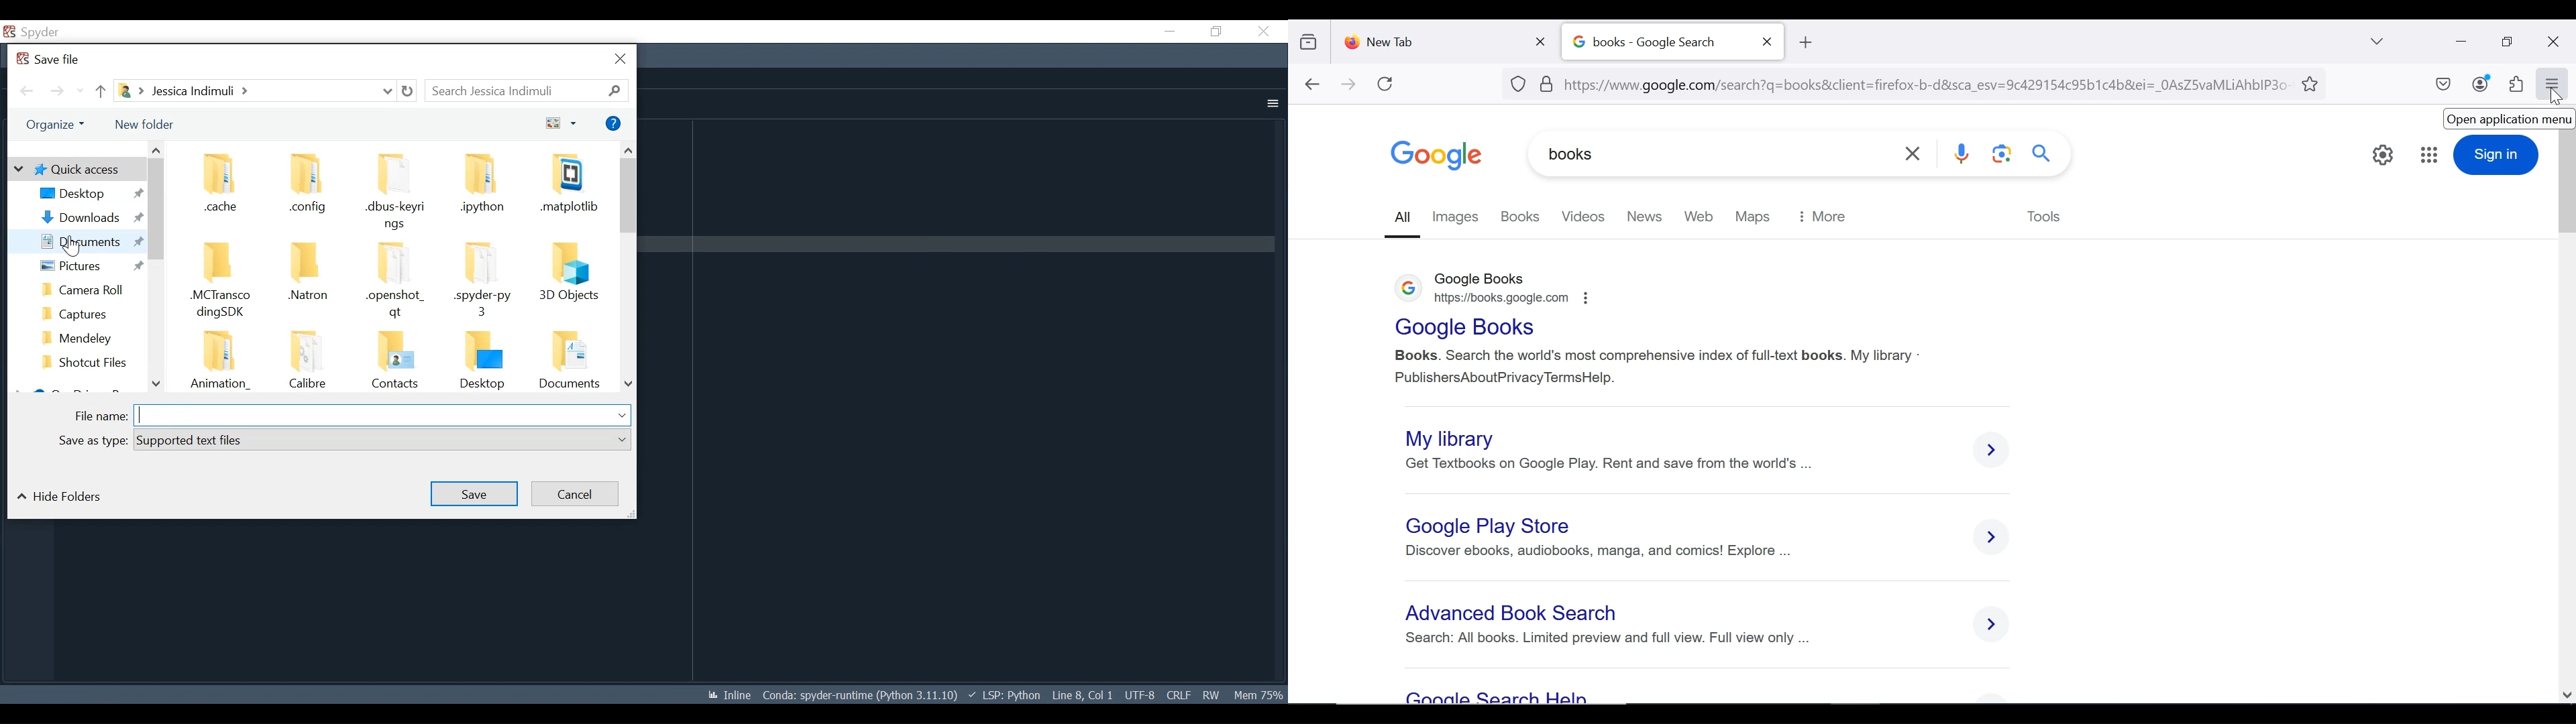  I want to click on google apps, so click(2430, 156).